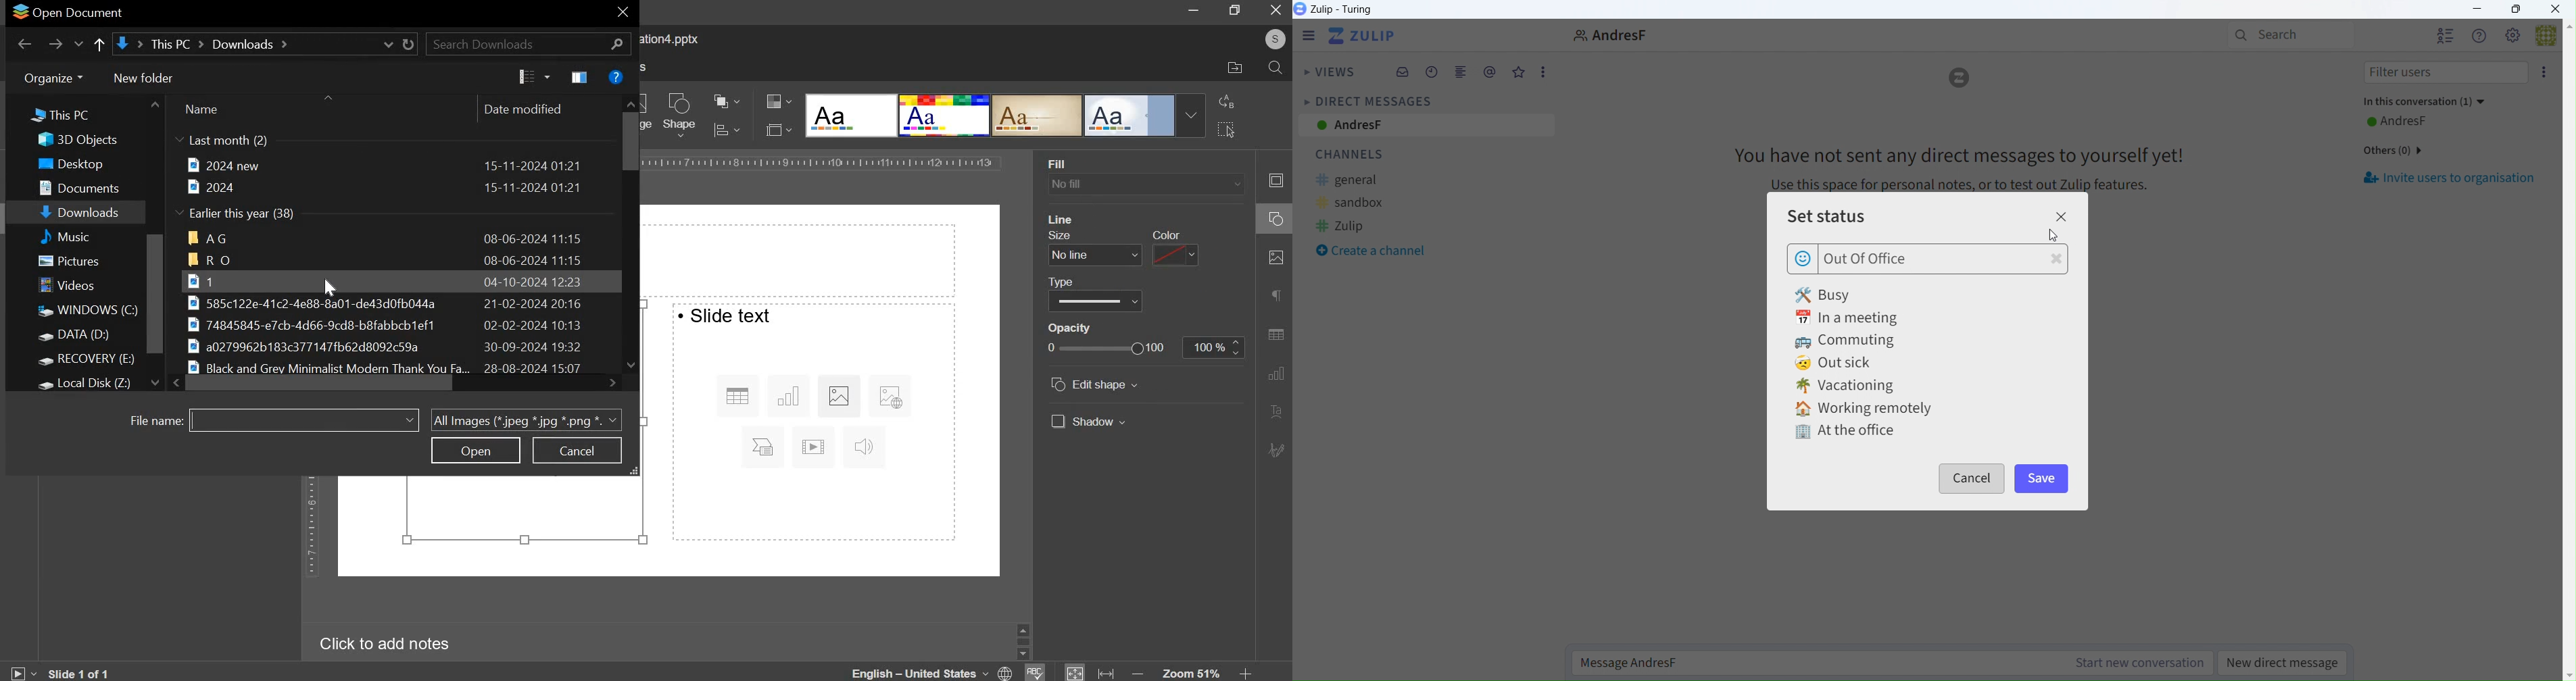 This screenshot has height=700, width=2576. Describe the element at coordinates (616, 76) in the screenshot. I see `help` at that location.